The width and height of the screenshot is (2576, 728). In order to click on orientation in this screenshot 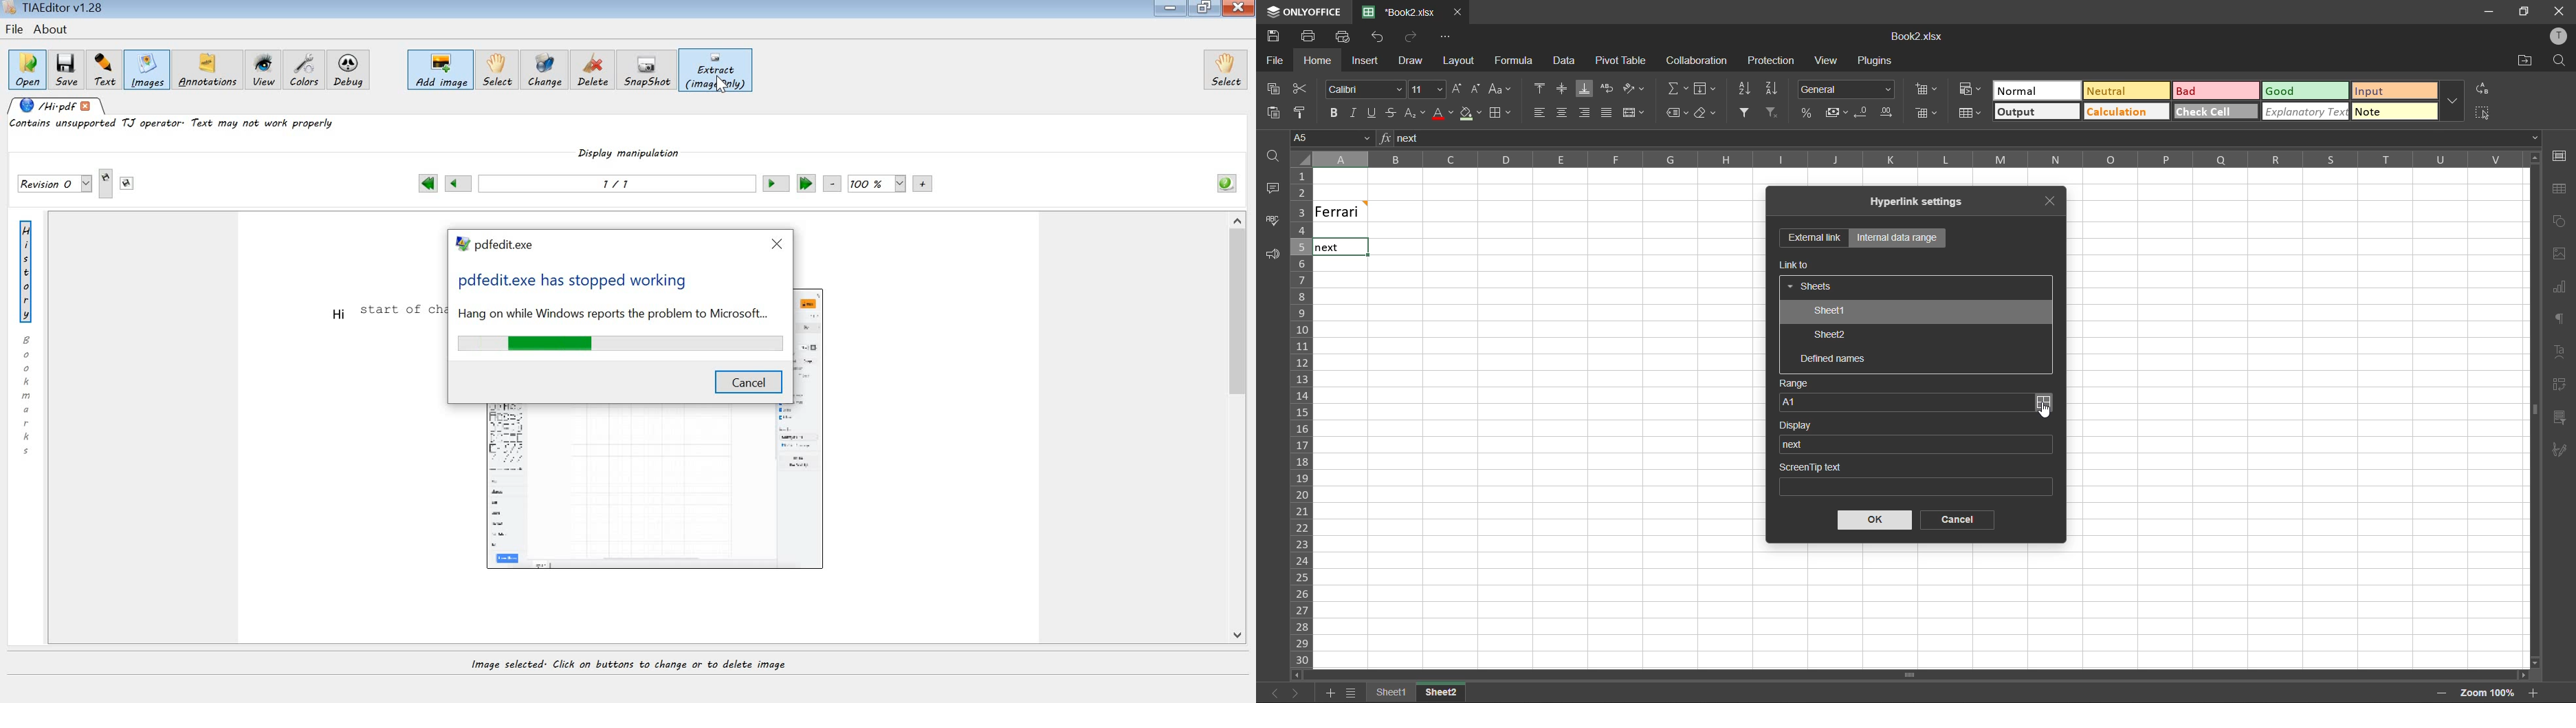, I will do `click(1635, 87)`.